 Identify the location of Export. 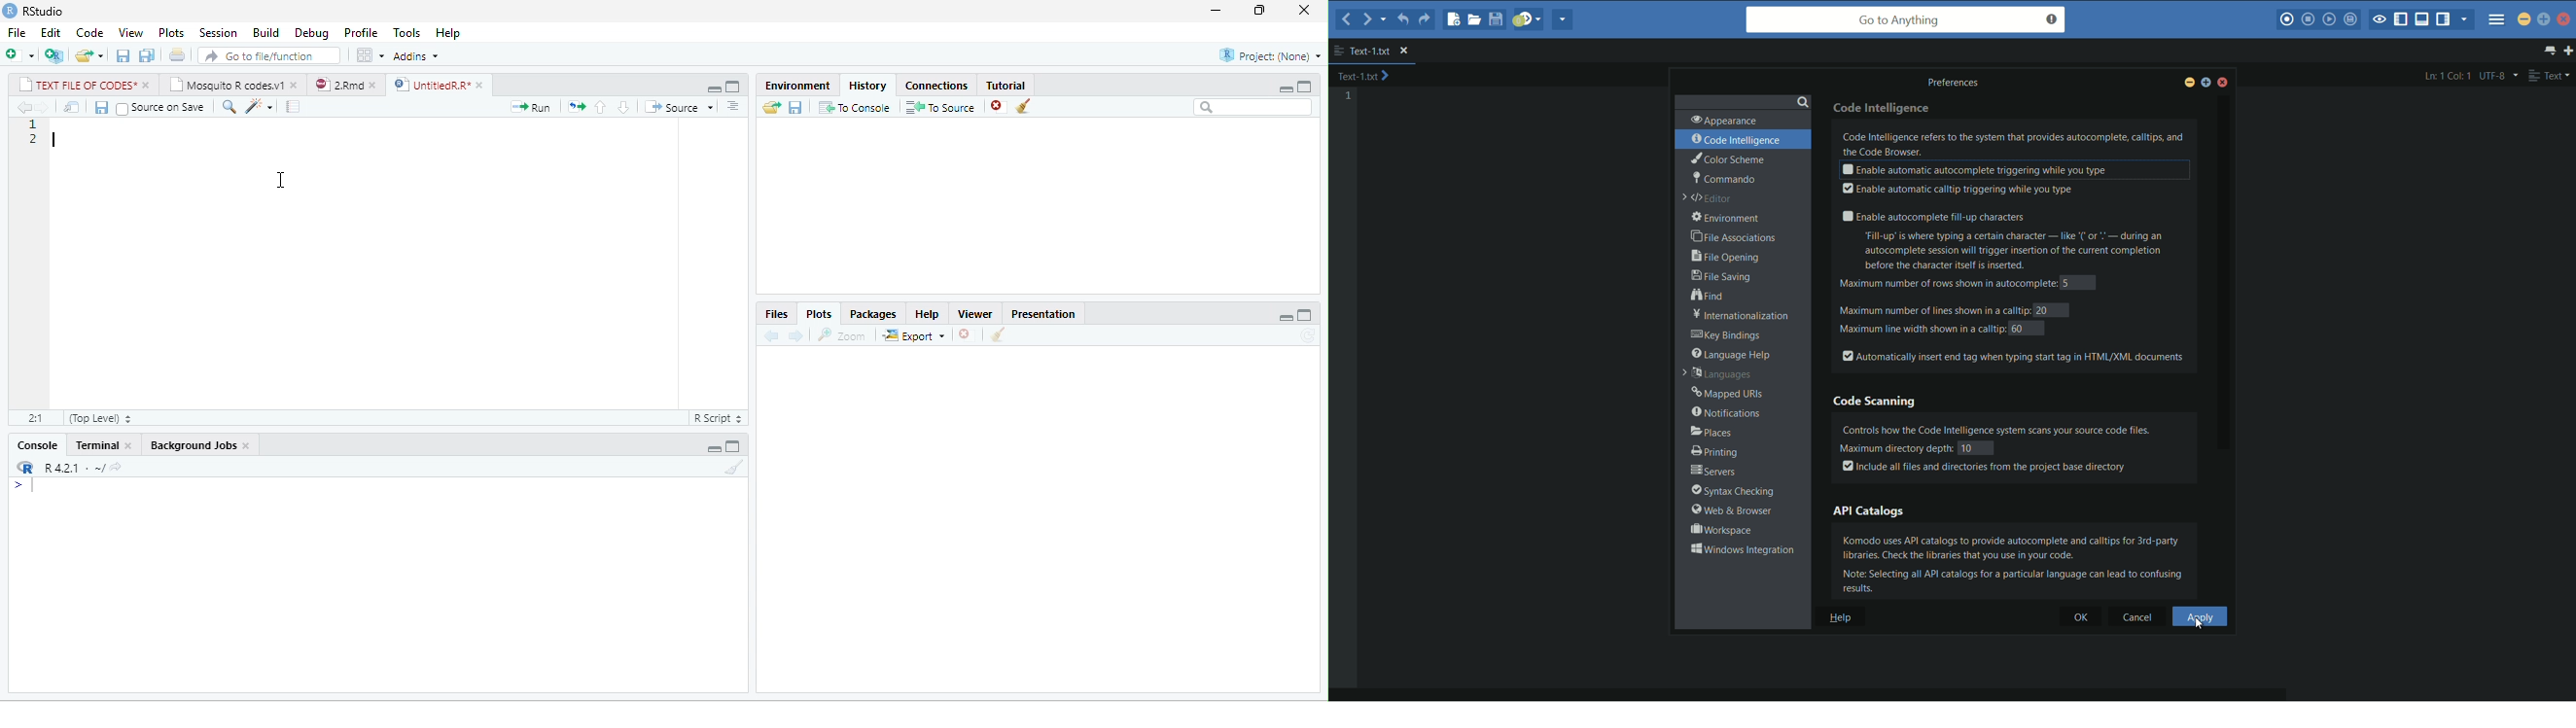
(913, 335).